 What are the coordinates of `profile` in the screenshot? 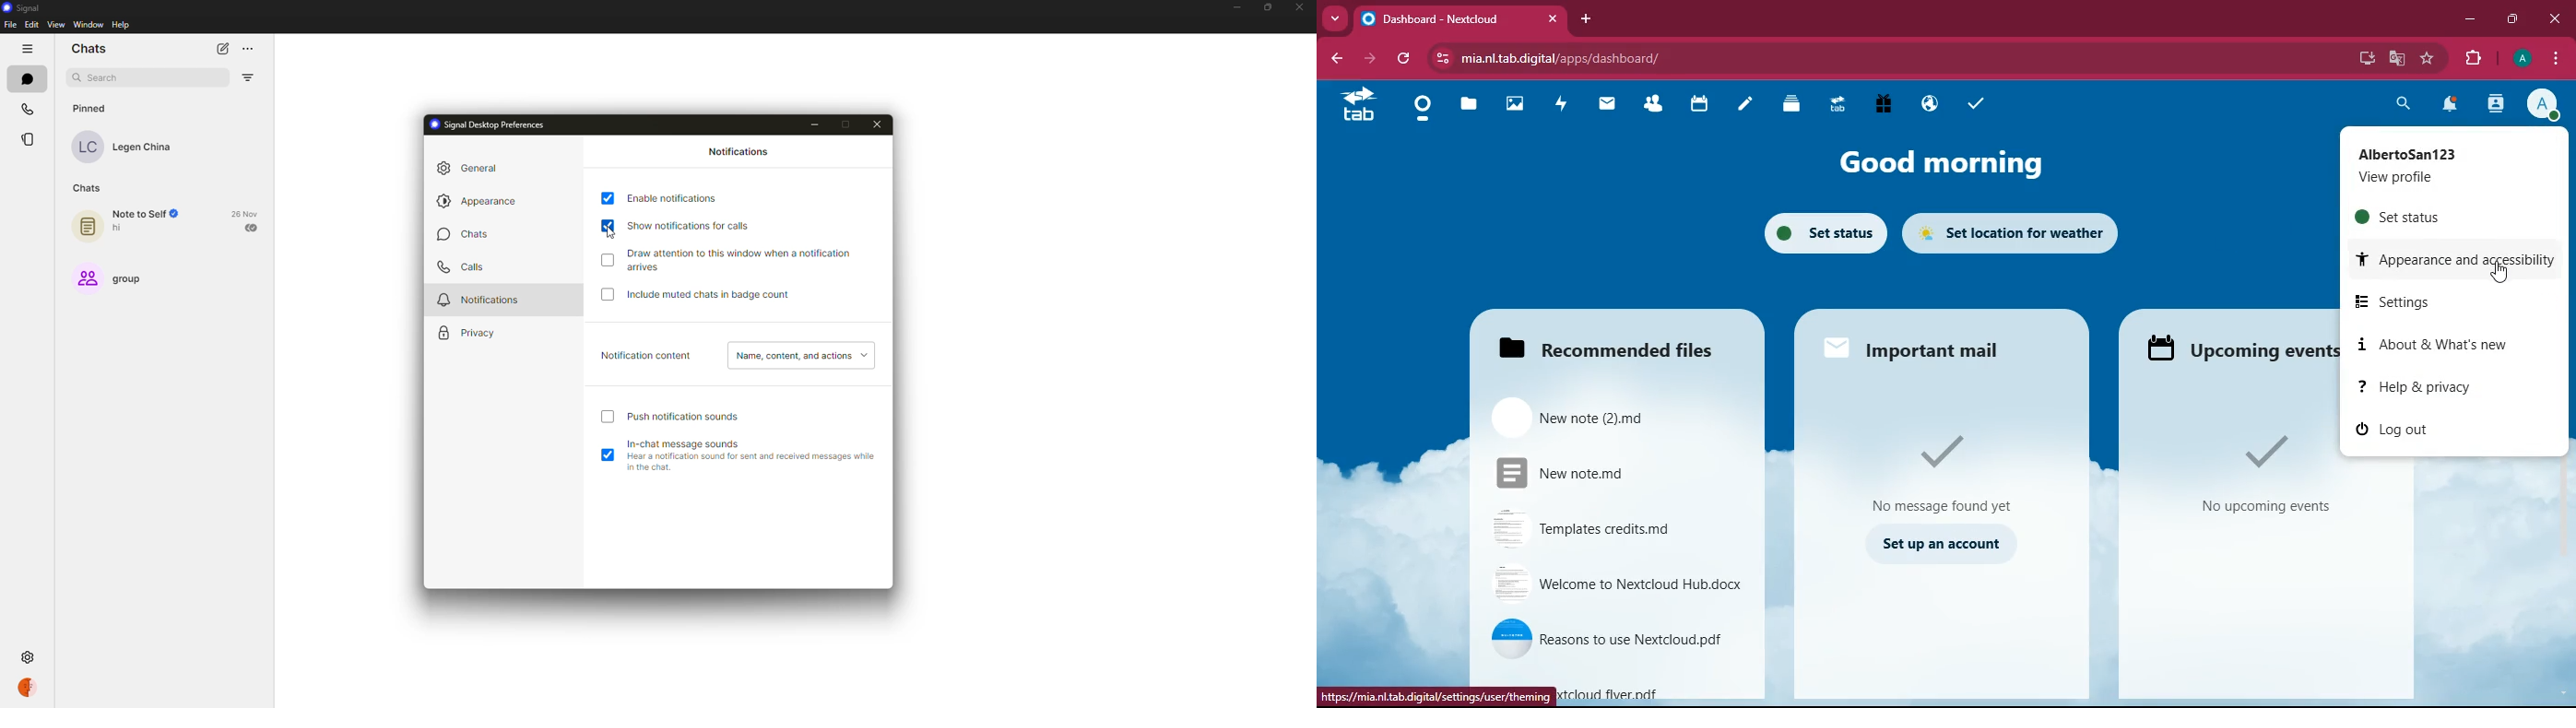 It's located at (2546, 105).